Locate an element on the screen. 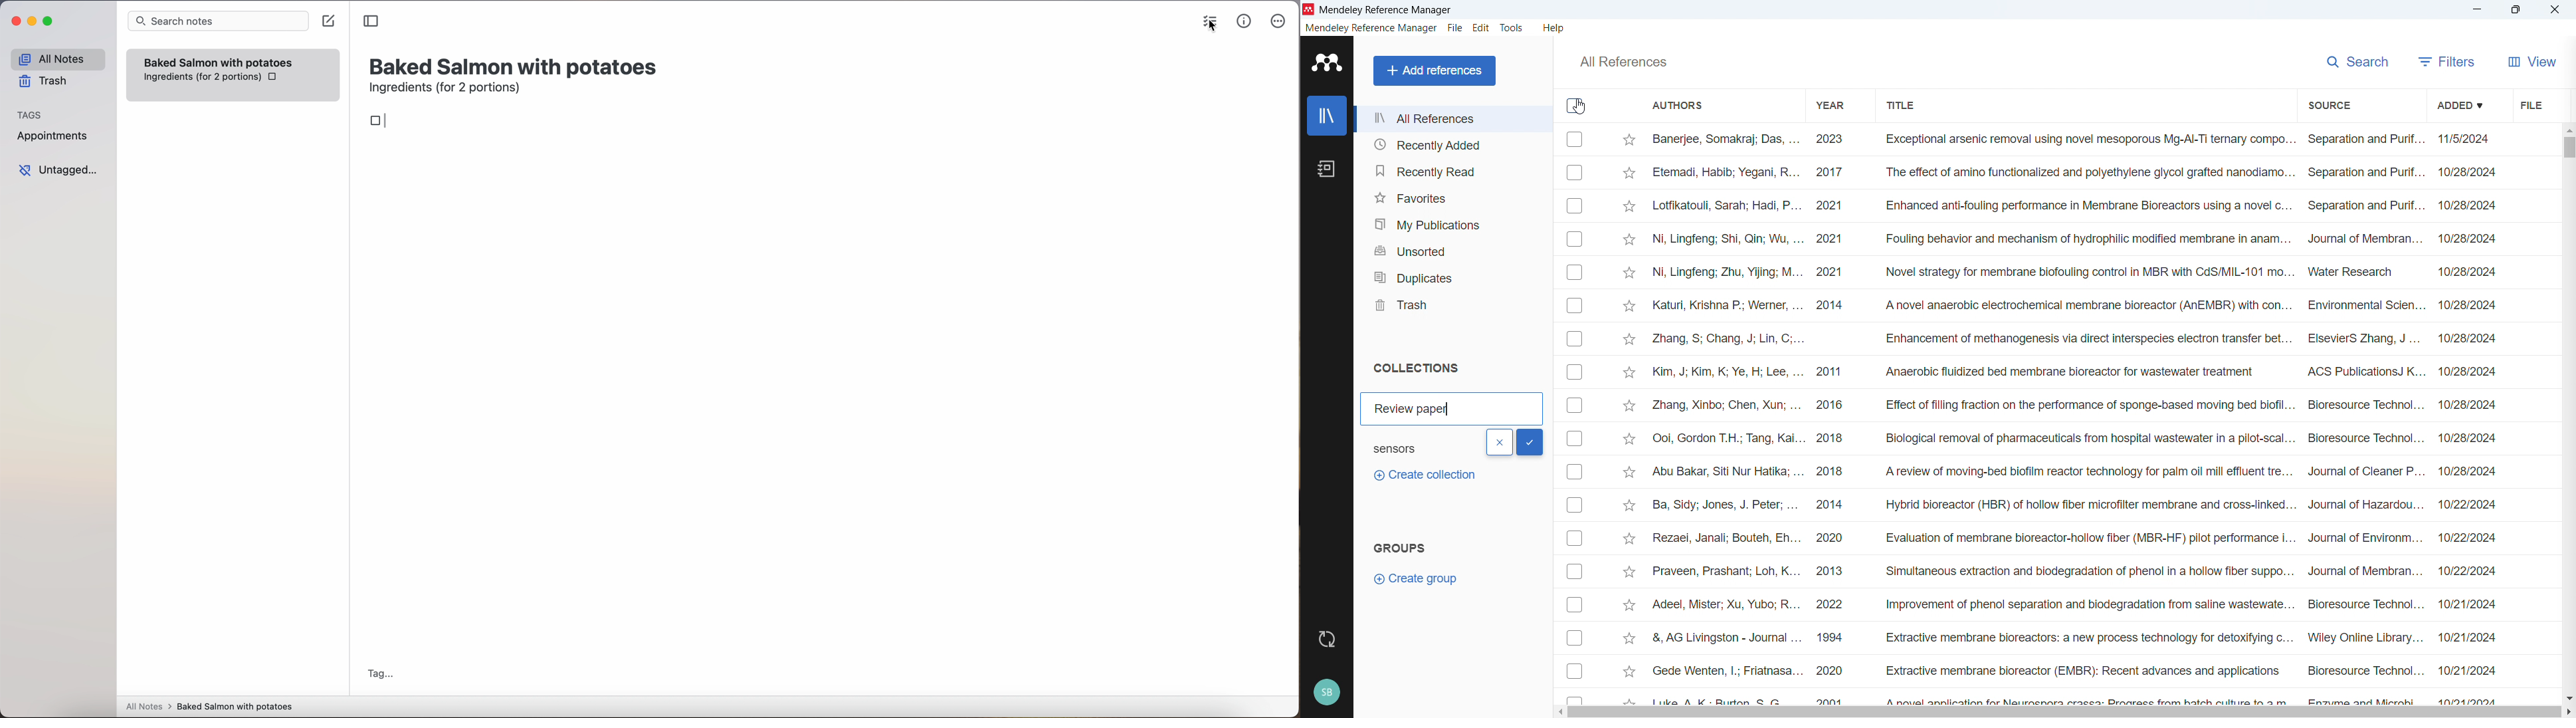  trash is located at coordinates (46, 82).